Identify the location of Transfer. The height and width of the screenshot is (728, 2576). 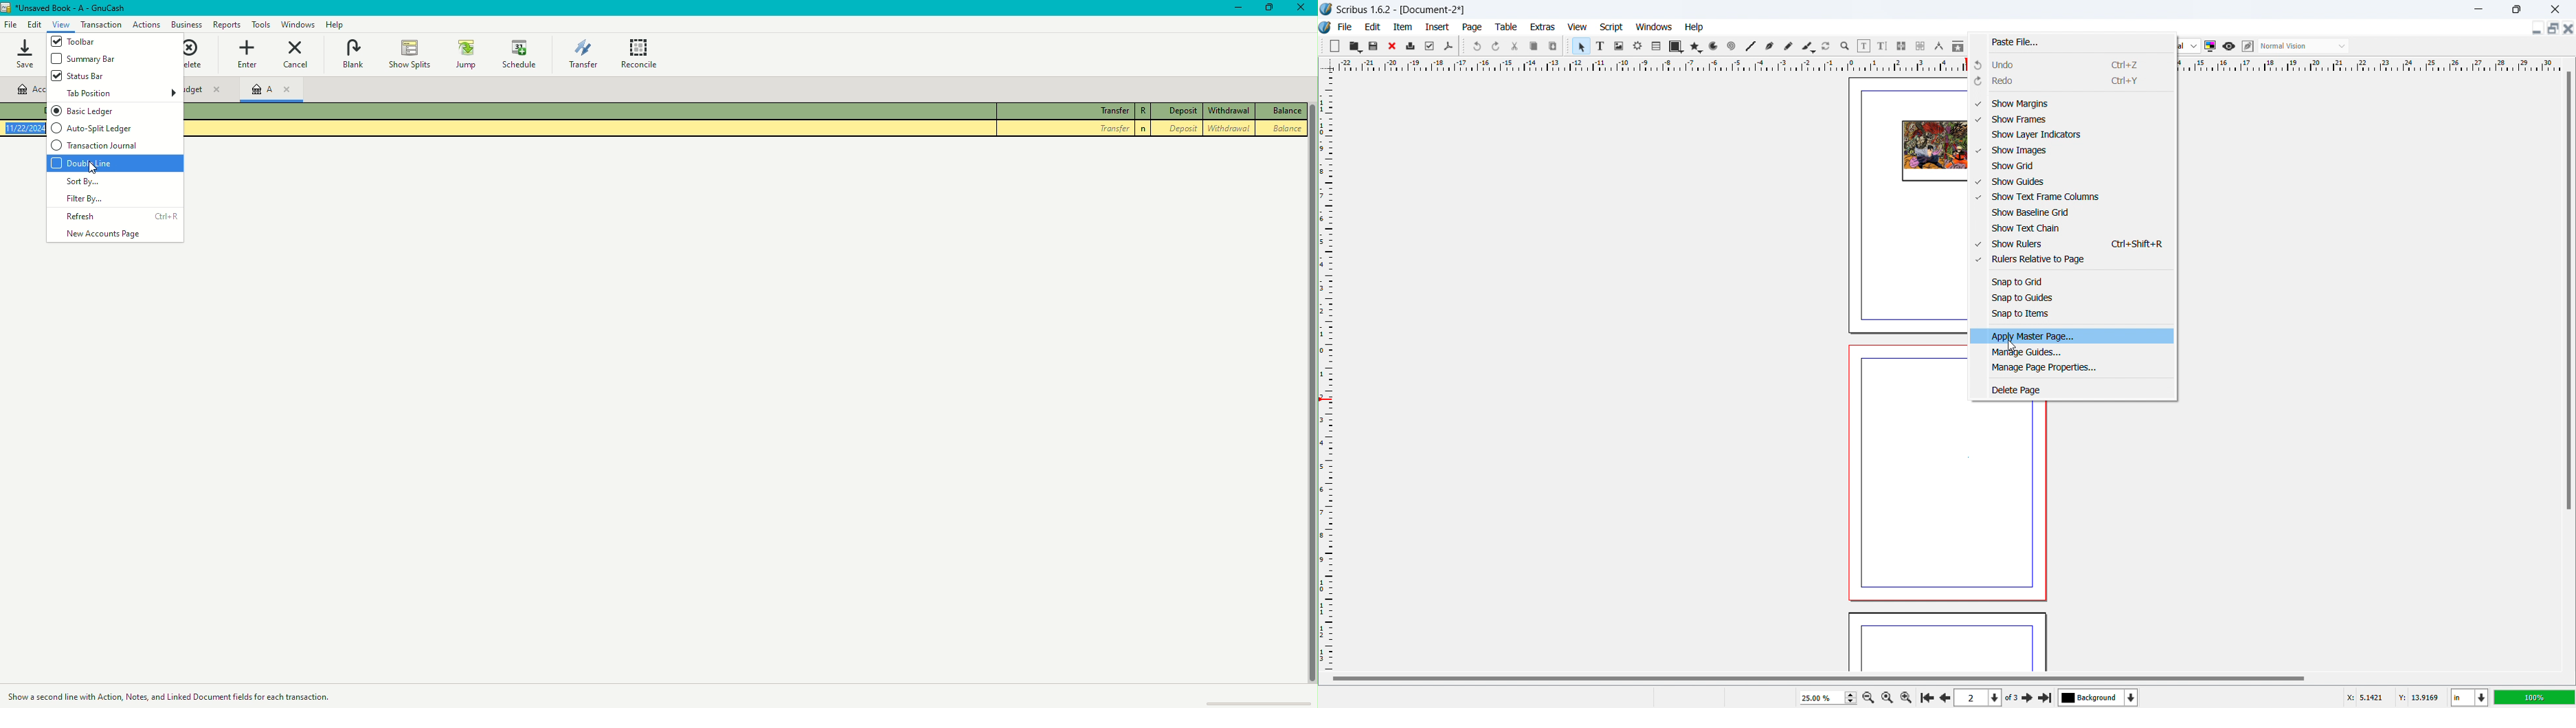
(583, 52).